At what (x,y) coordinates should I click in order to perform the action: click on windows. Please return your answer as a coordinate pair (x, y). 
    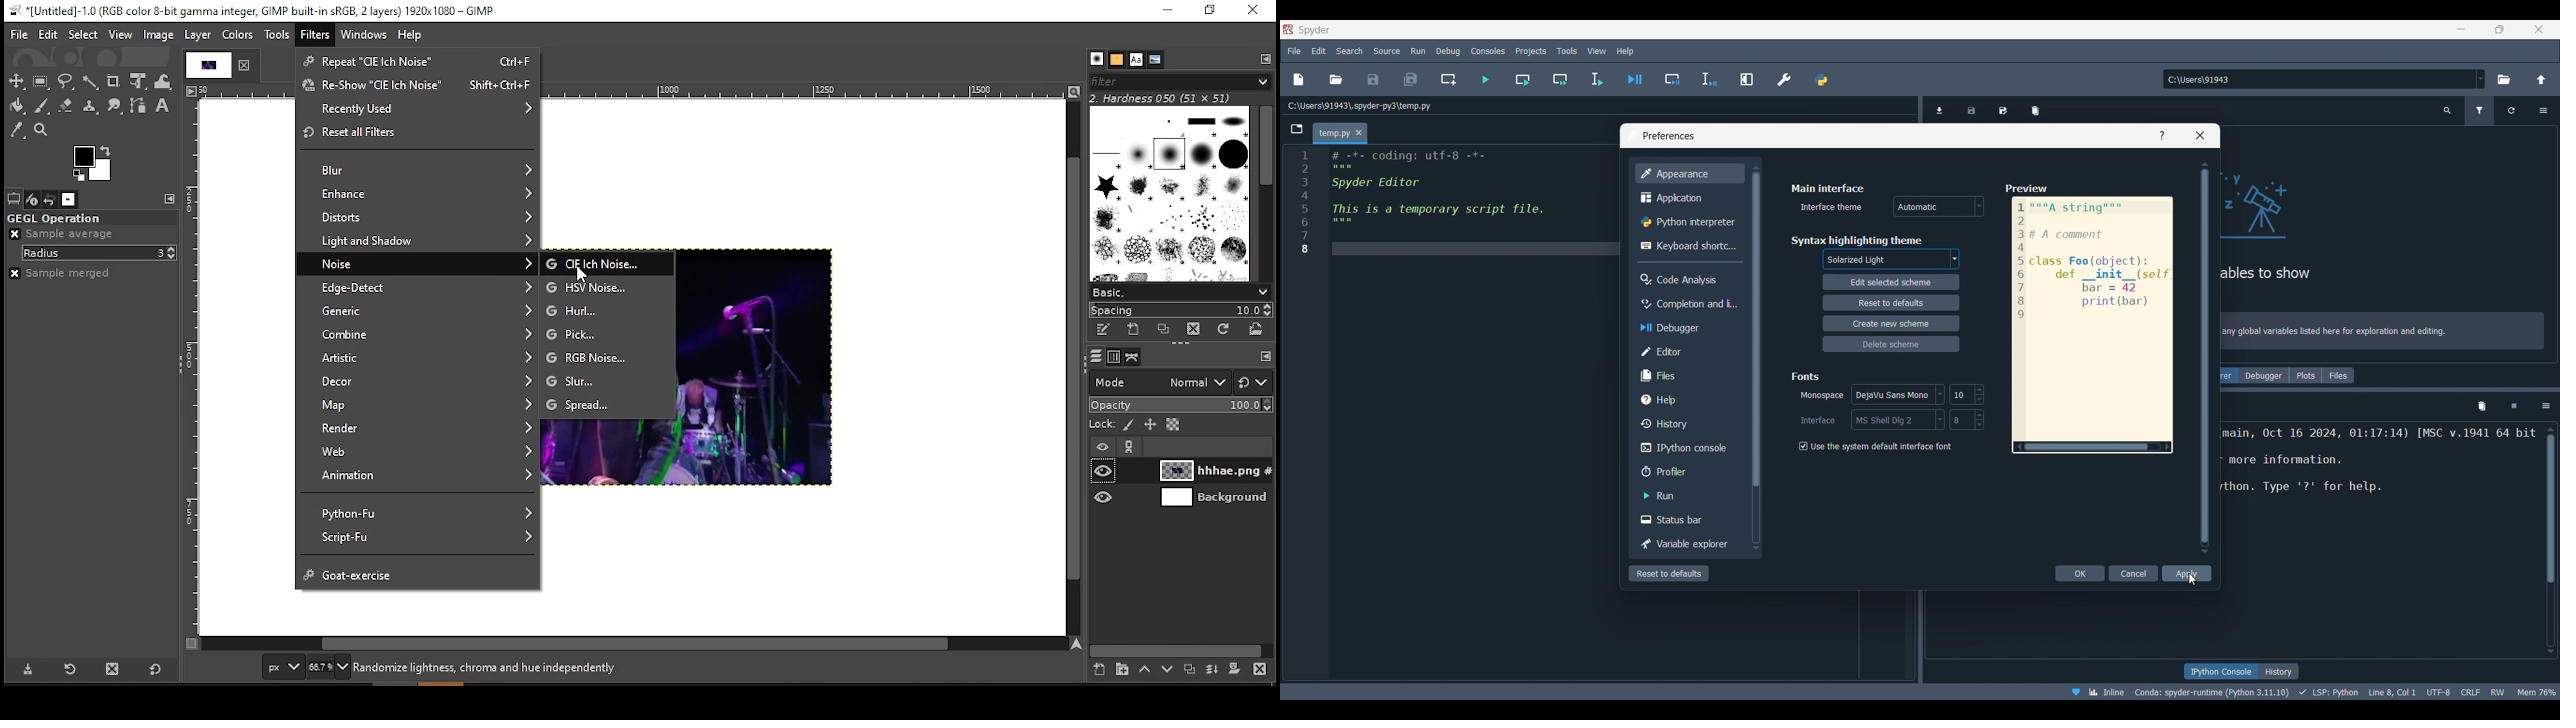
    Looking at the image, I should click on (365, 34).